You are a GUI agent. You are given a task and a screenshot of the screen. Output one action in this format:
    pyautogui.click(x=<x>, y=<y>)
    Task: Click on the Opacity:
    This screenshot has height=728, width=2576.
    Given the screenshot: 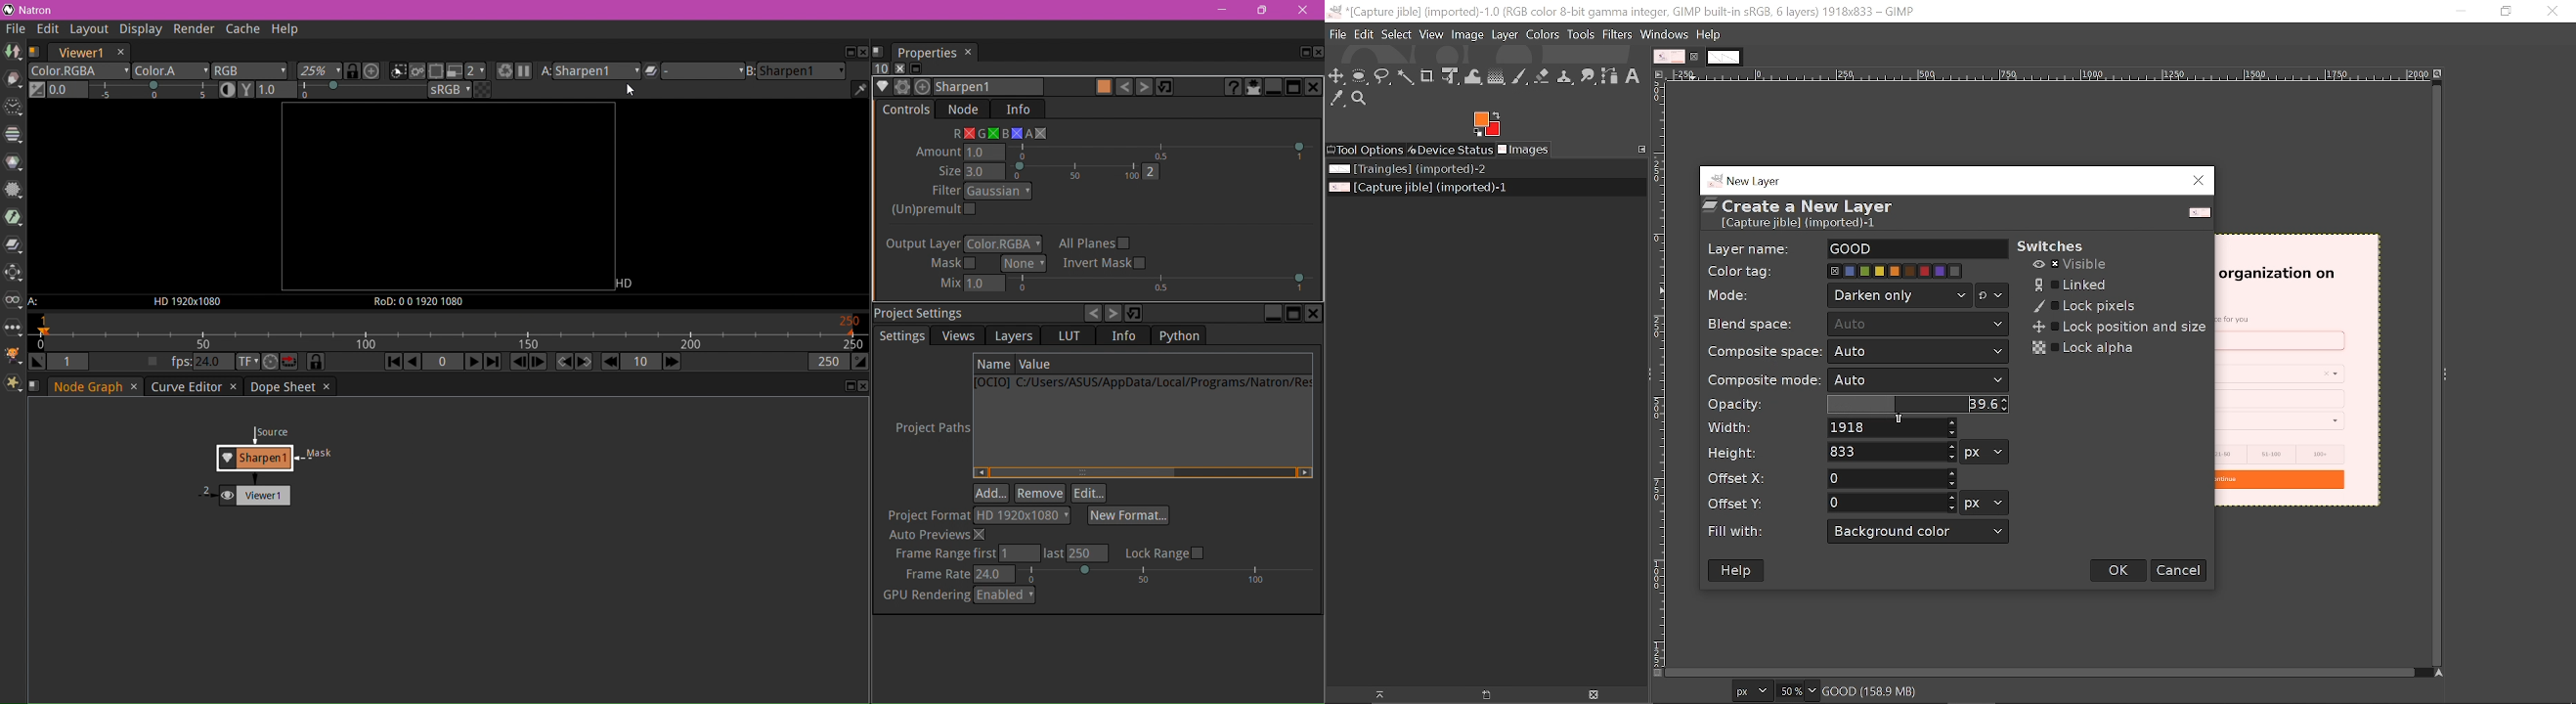 What is the action you would take?
    pyautogui.click(x=1736, y=405)
    